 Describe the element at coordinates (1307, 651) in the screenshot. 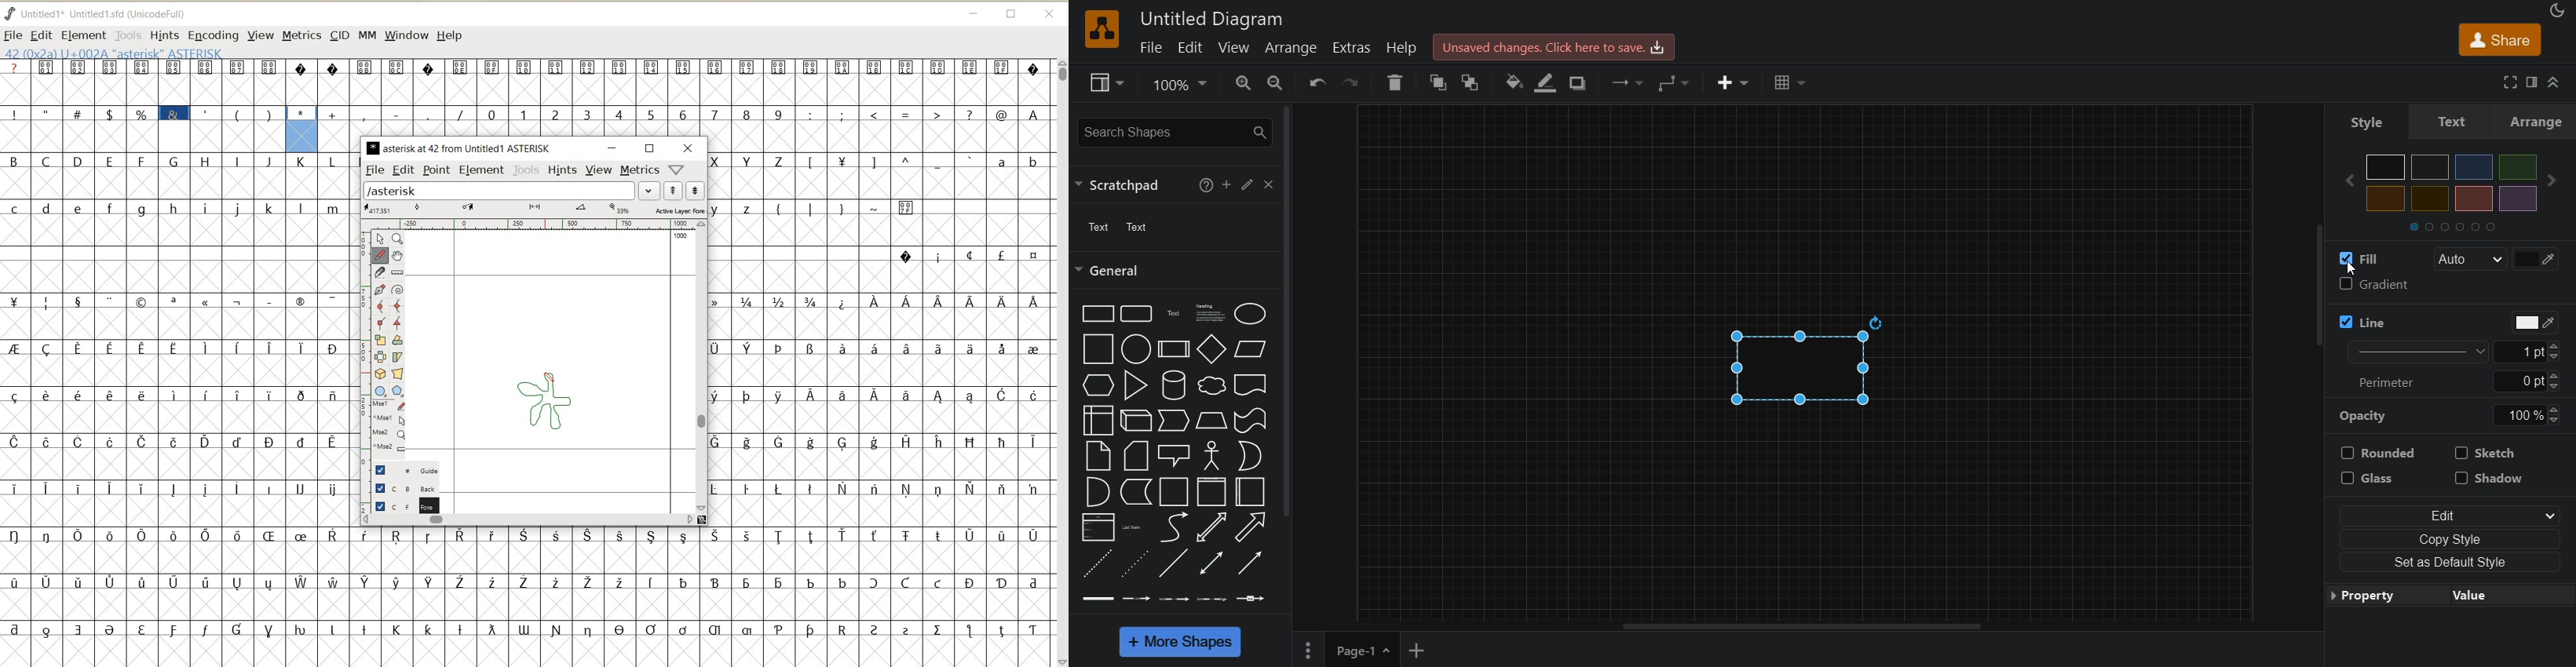

I see `options` at that location.